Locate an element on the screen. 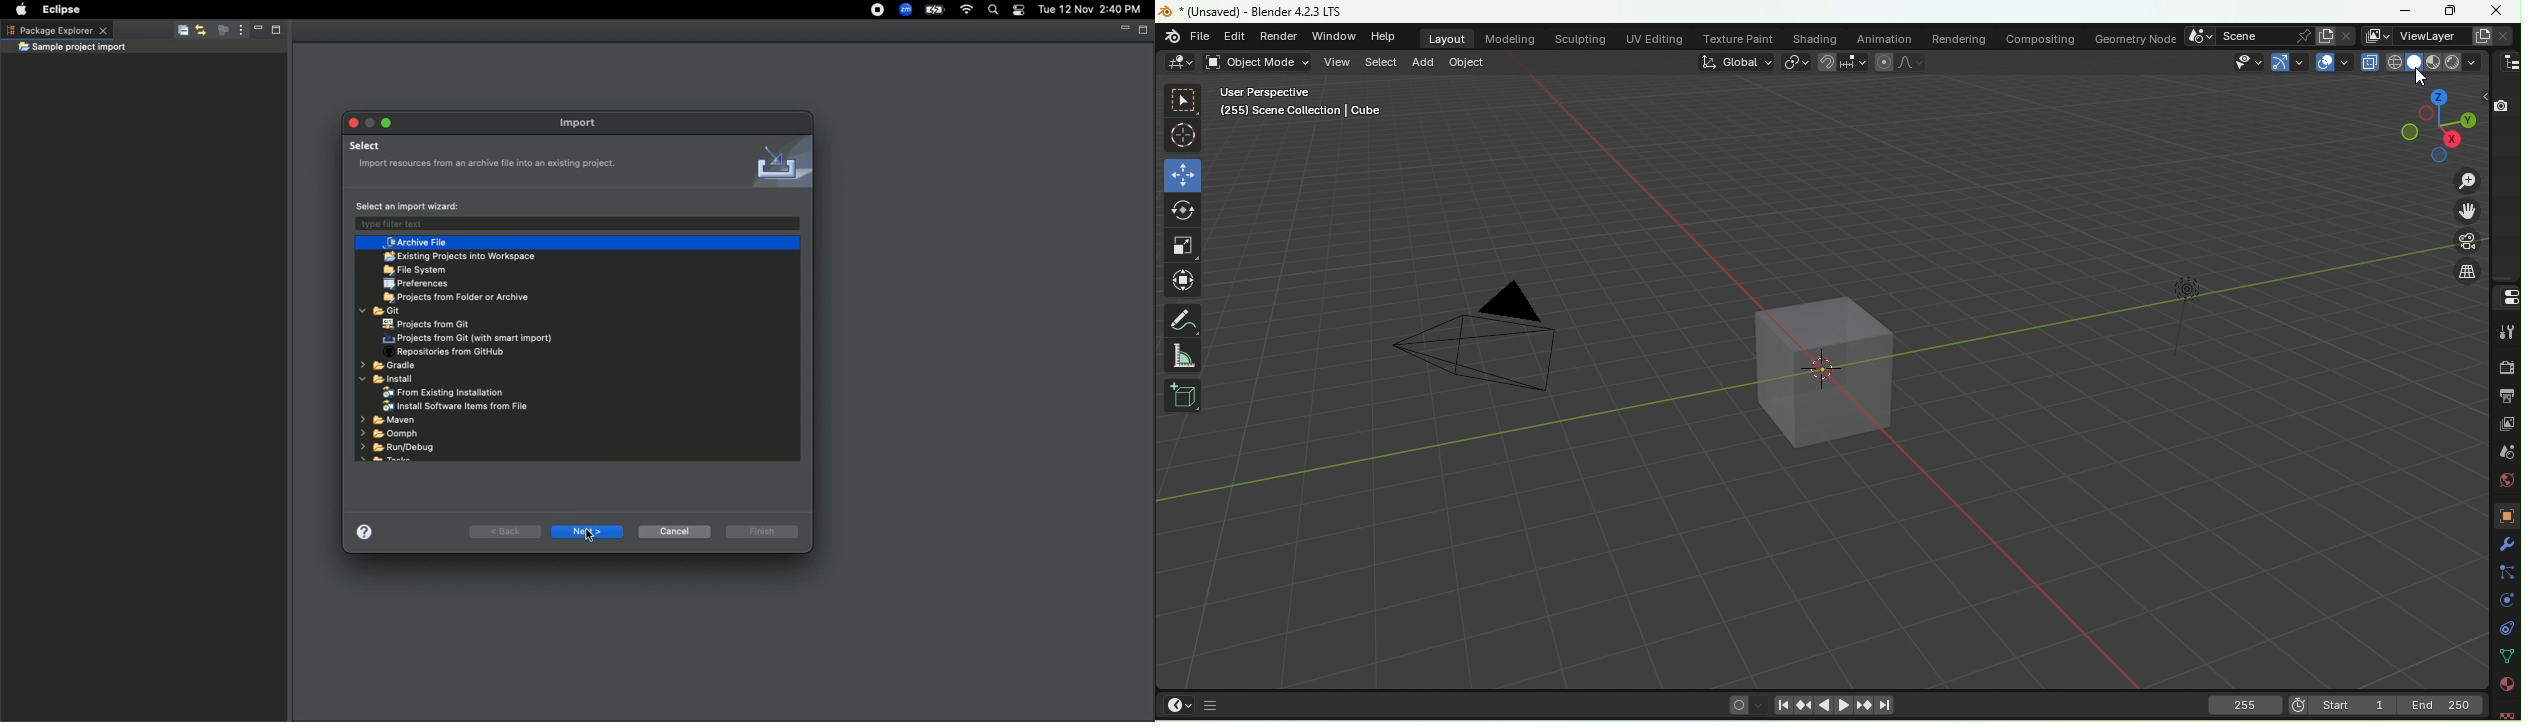  Collapse all is located at coordinates (180, 33).